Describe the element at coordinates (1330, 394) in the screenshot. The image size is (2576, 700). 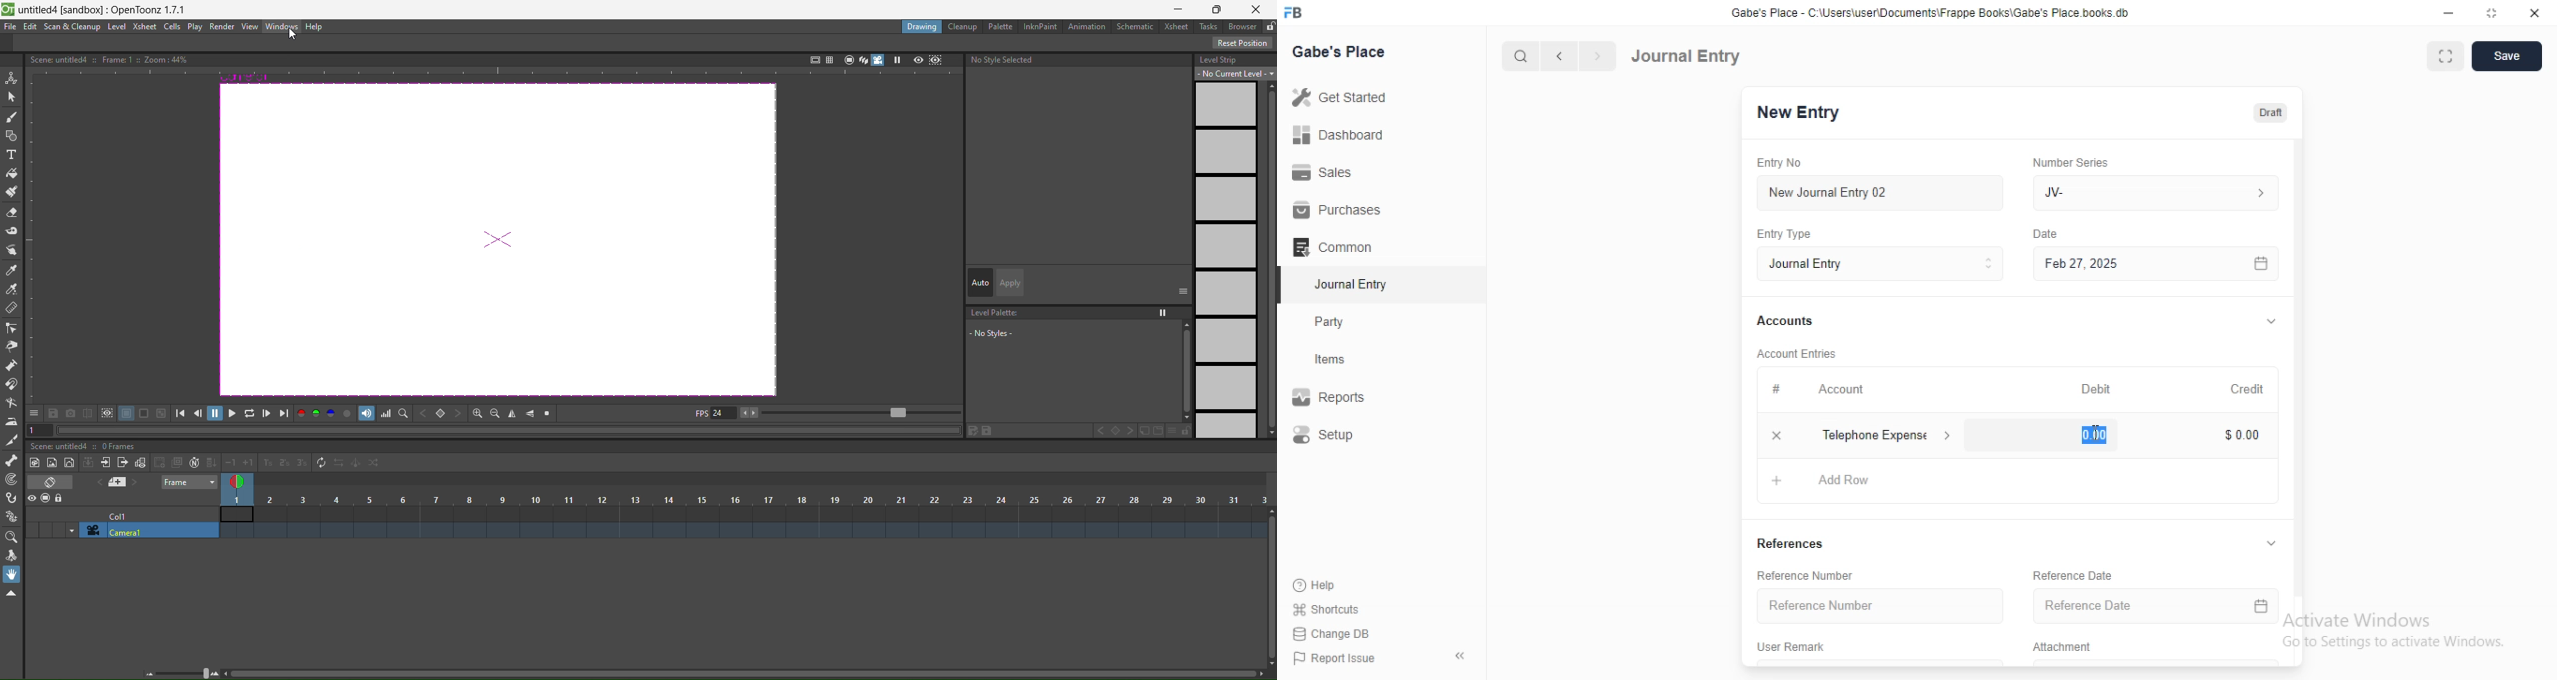
I see `Reports` at that location.